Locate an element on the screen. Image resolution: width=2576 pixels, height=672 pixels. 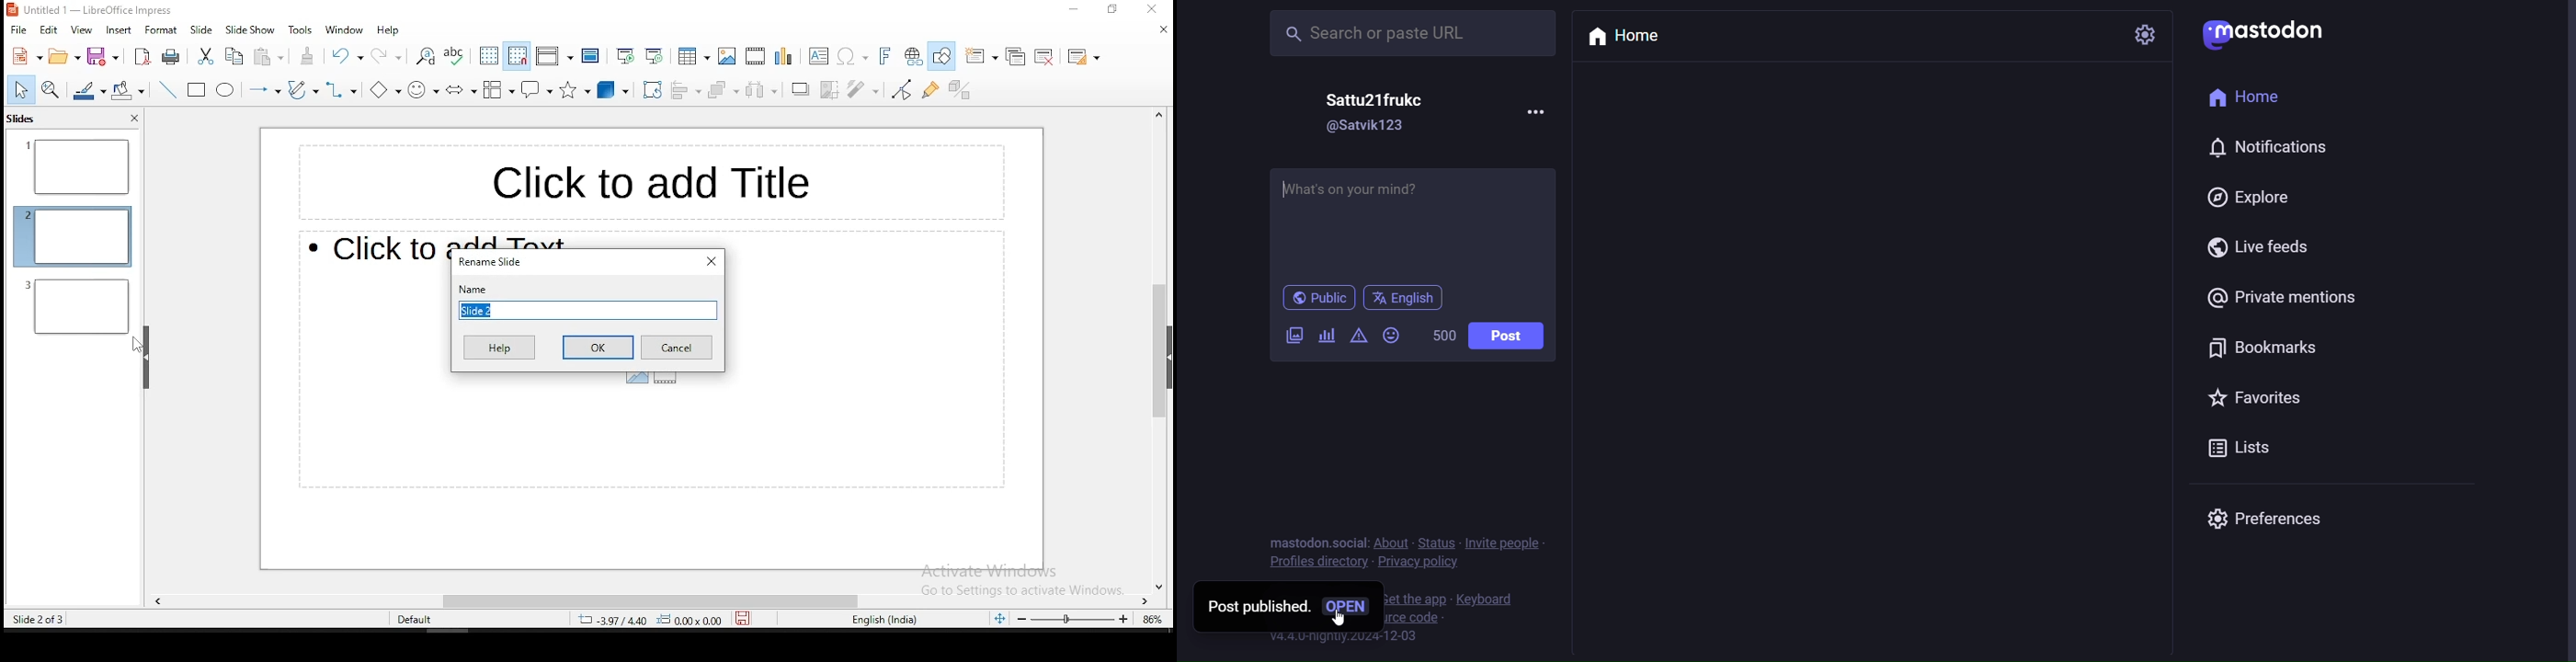
fit slide to current window is located at coordinates (997, 619).